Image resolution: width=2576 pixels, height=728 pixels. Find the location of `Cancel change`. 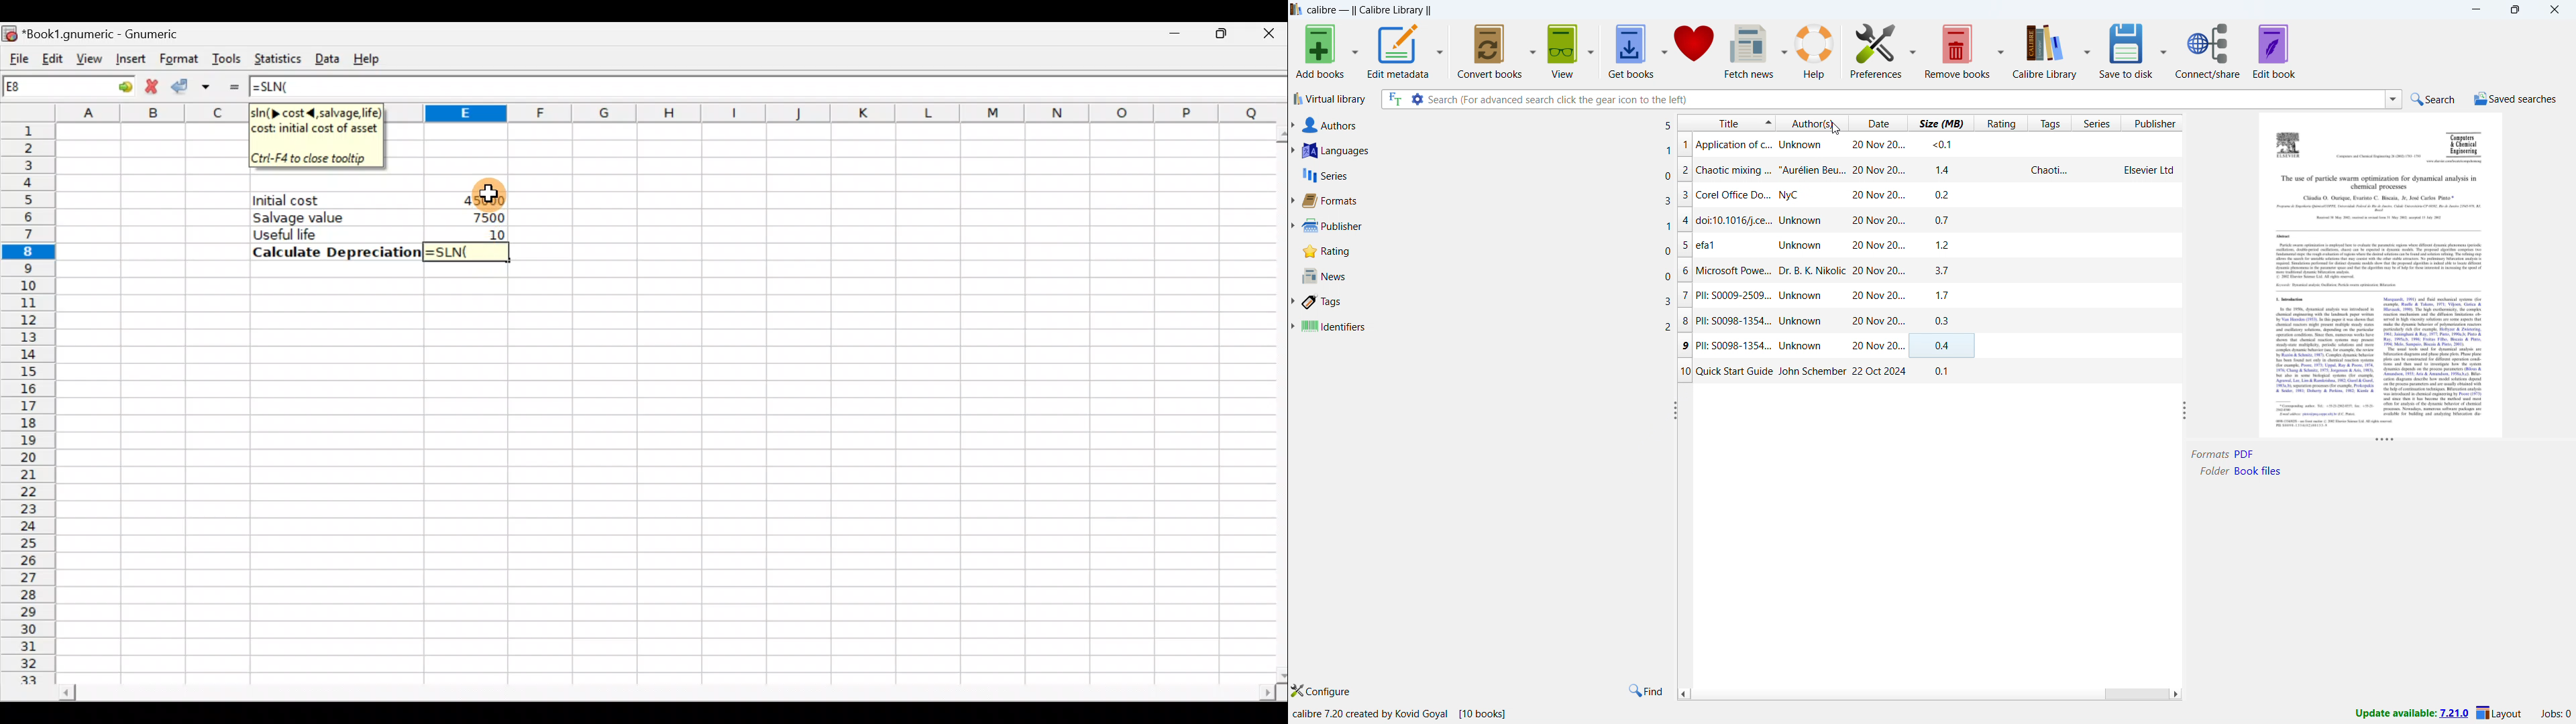

Cancel change is located at coordinates (152, 86).